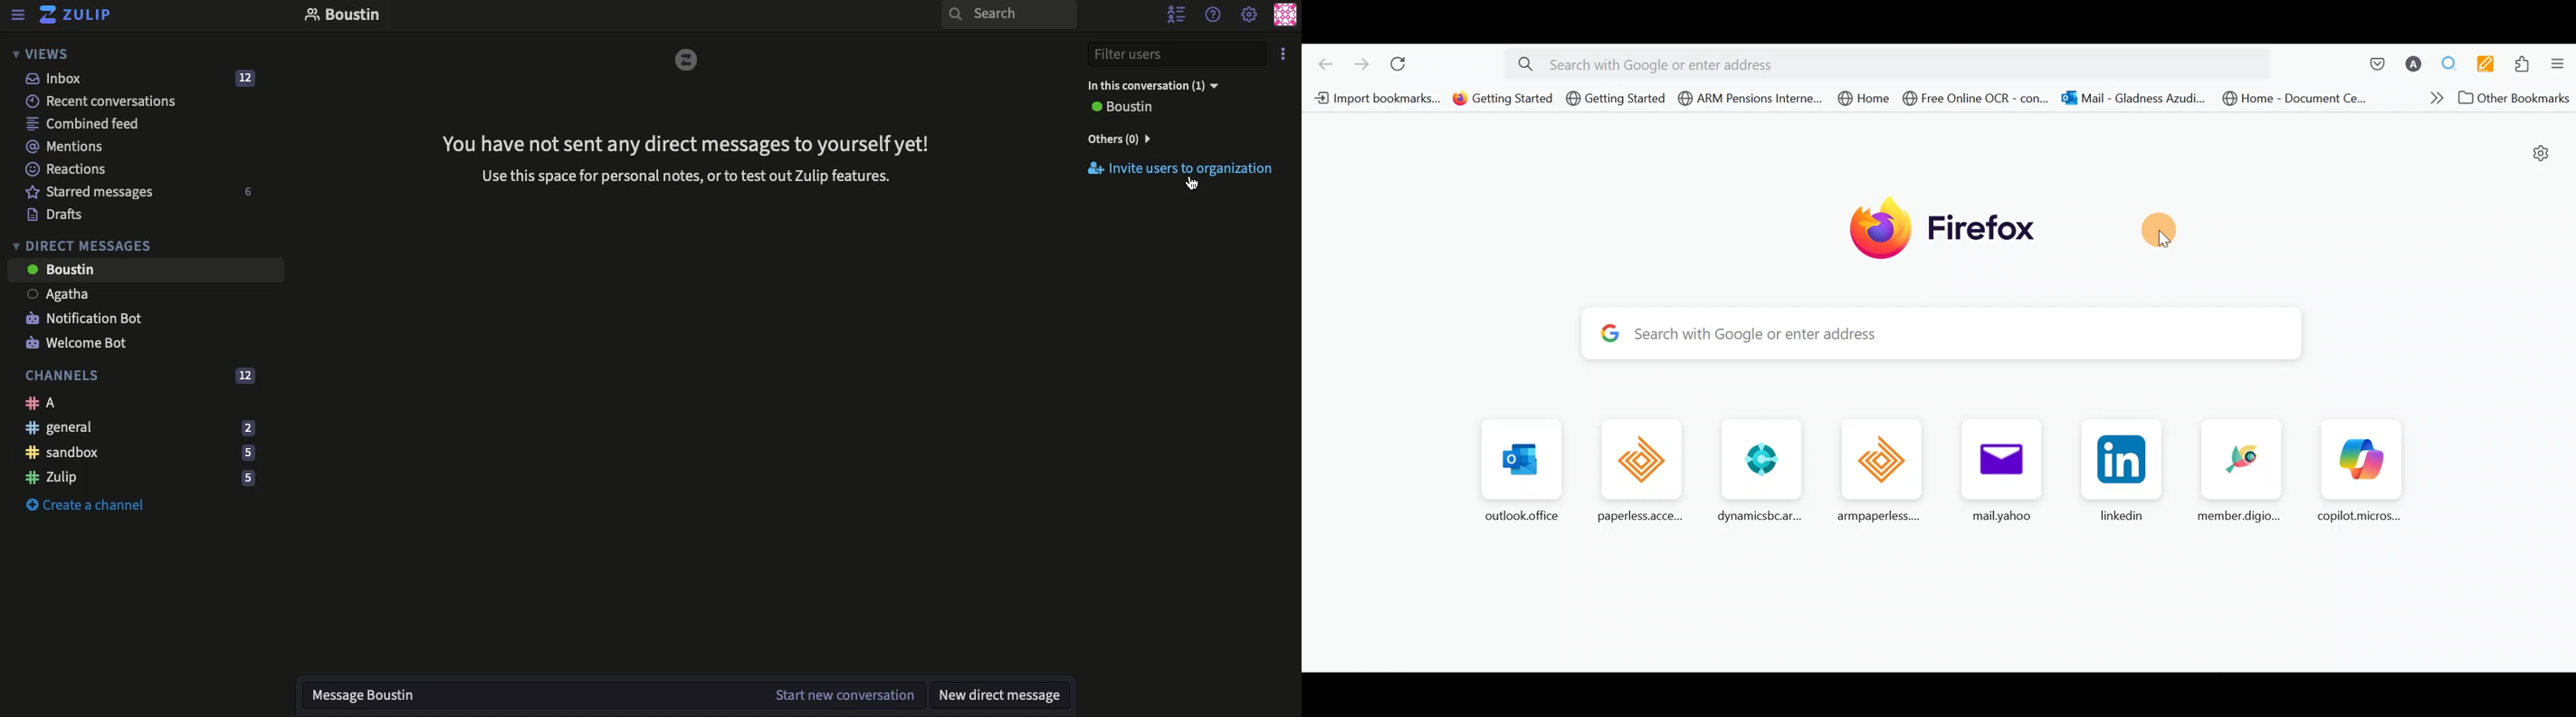  What do you see at coordinates (2512, 98) in the screenshot?
I see `Other bookmarks` at bounding box center [2512, 98].